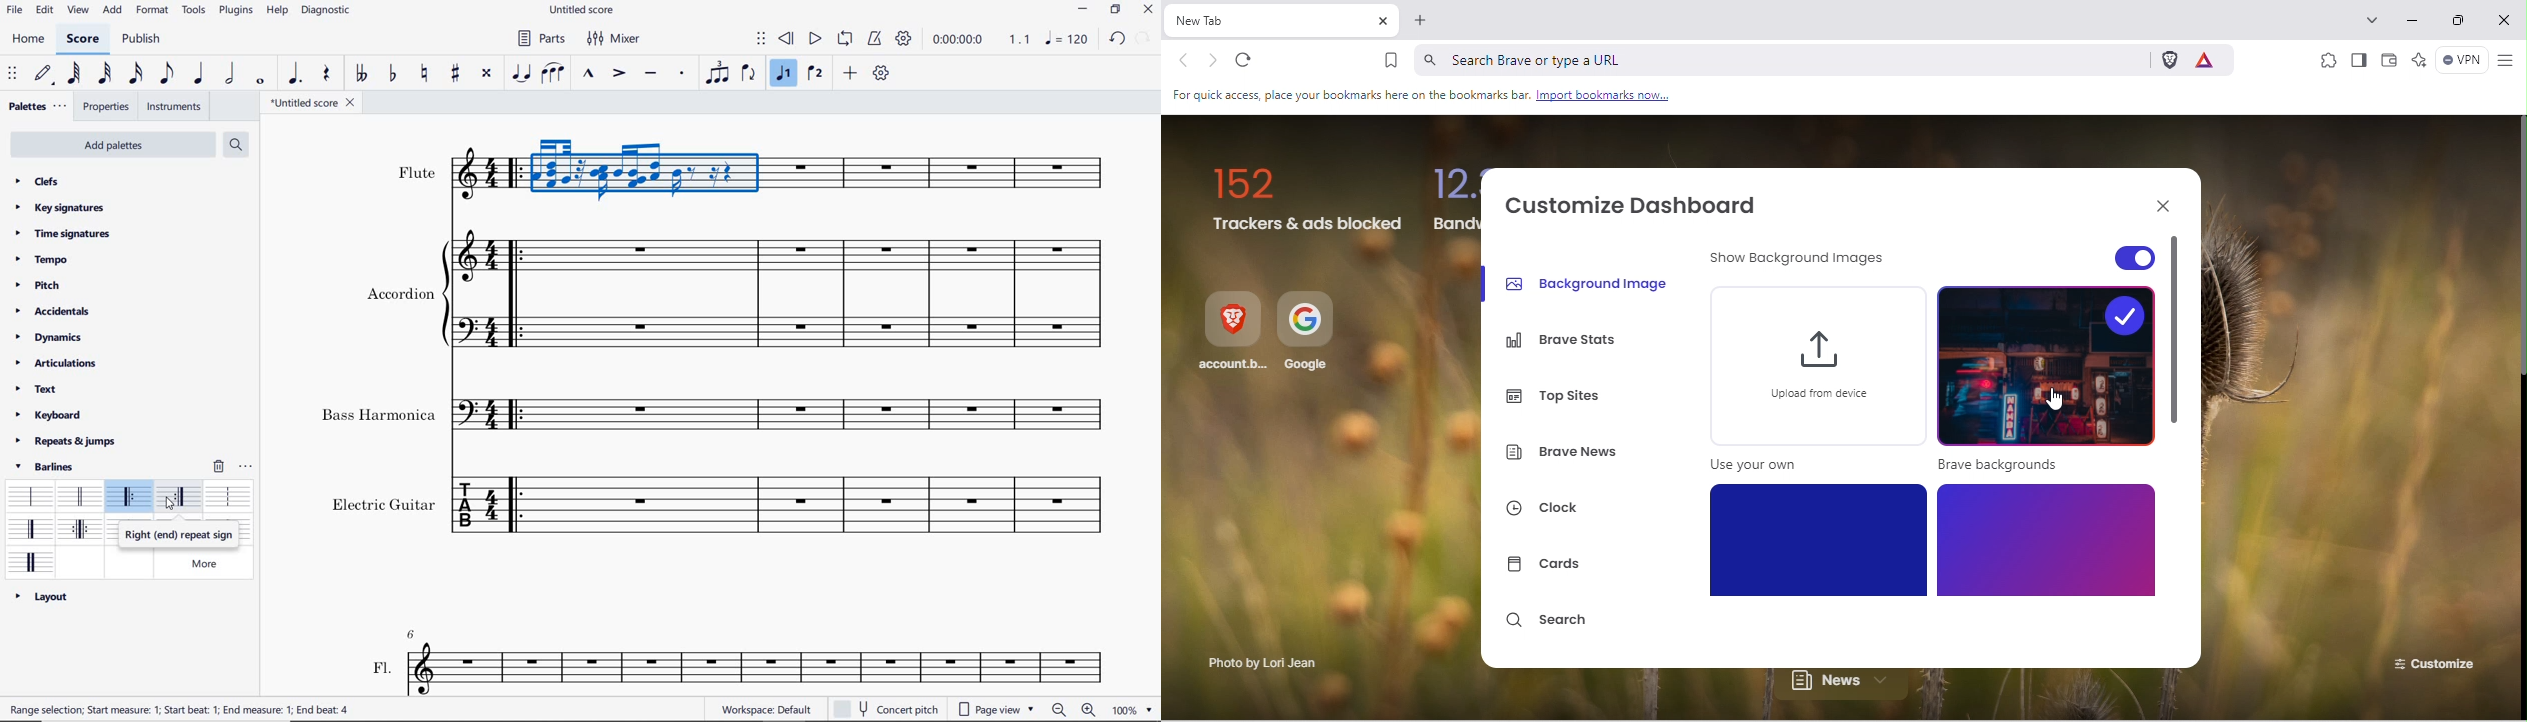 This screenshot has height=728, width=2548. Describe the element at coordinates (42, 259) in the screenshot. I see `tempo` at that location.